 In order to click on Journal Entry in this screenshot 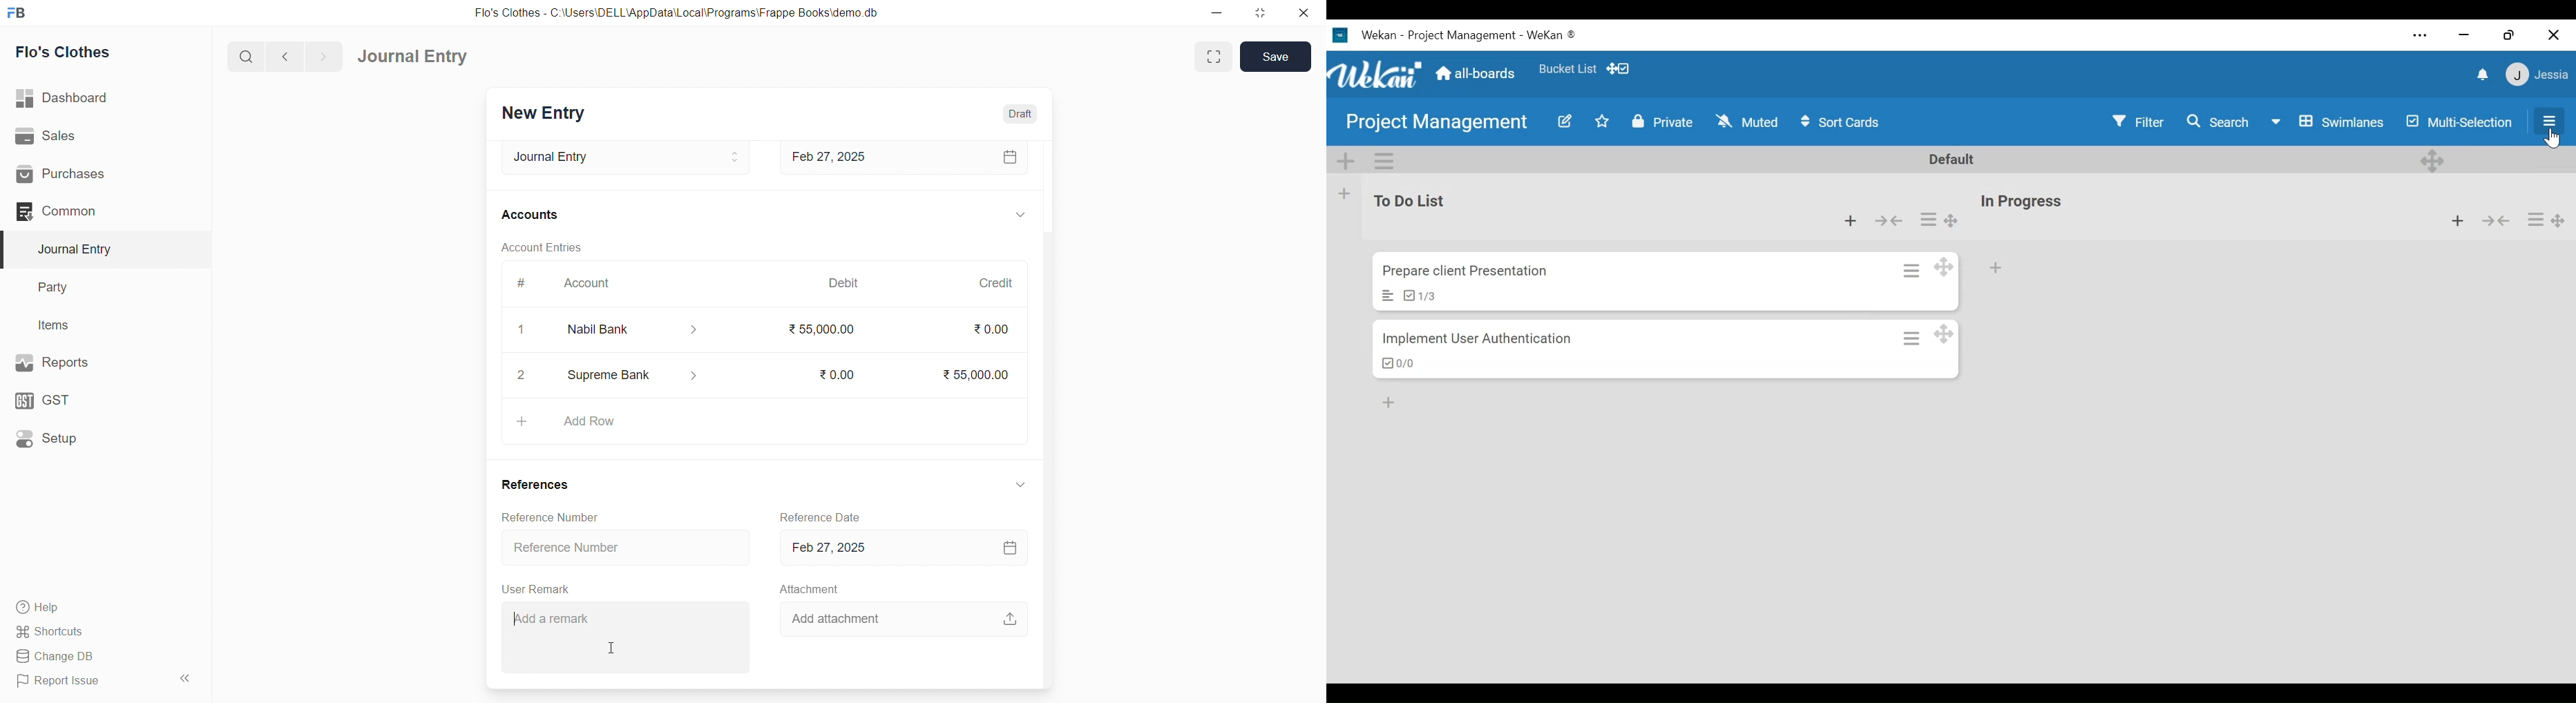, I will do `click(621, 157)`.